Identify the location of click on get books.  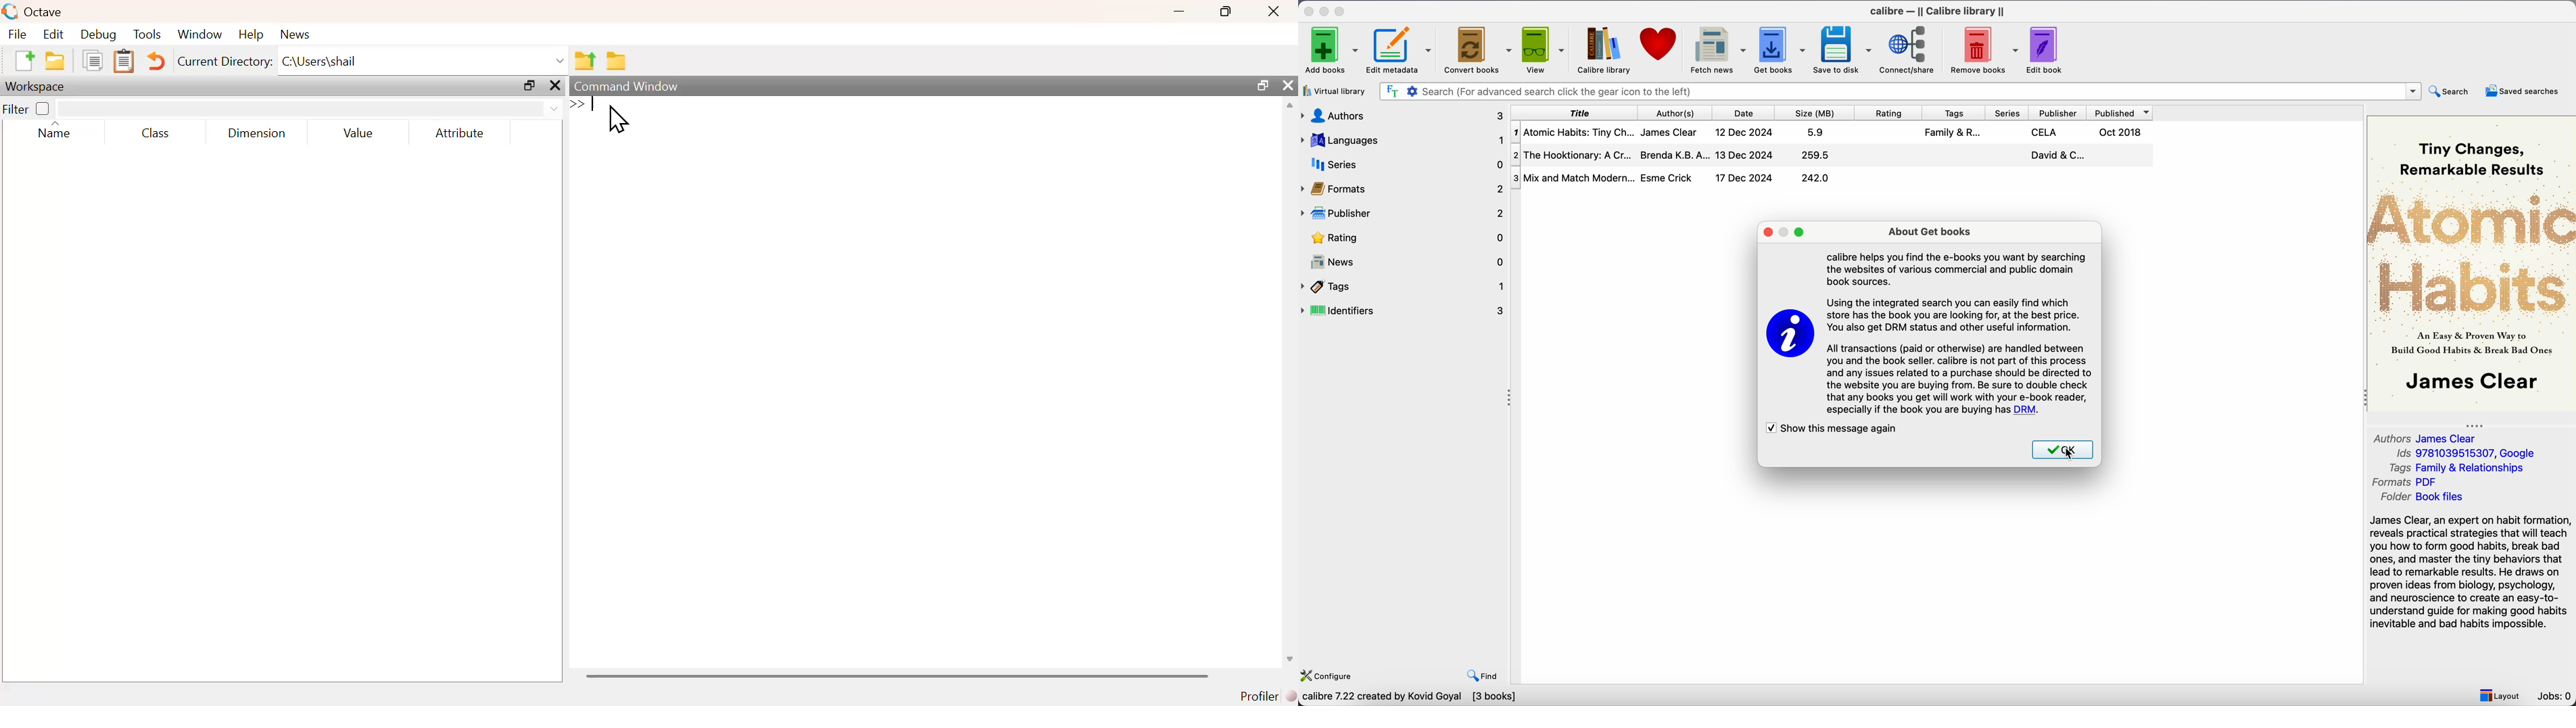
(1777, 50).